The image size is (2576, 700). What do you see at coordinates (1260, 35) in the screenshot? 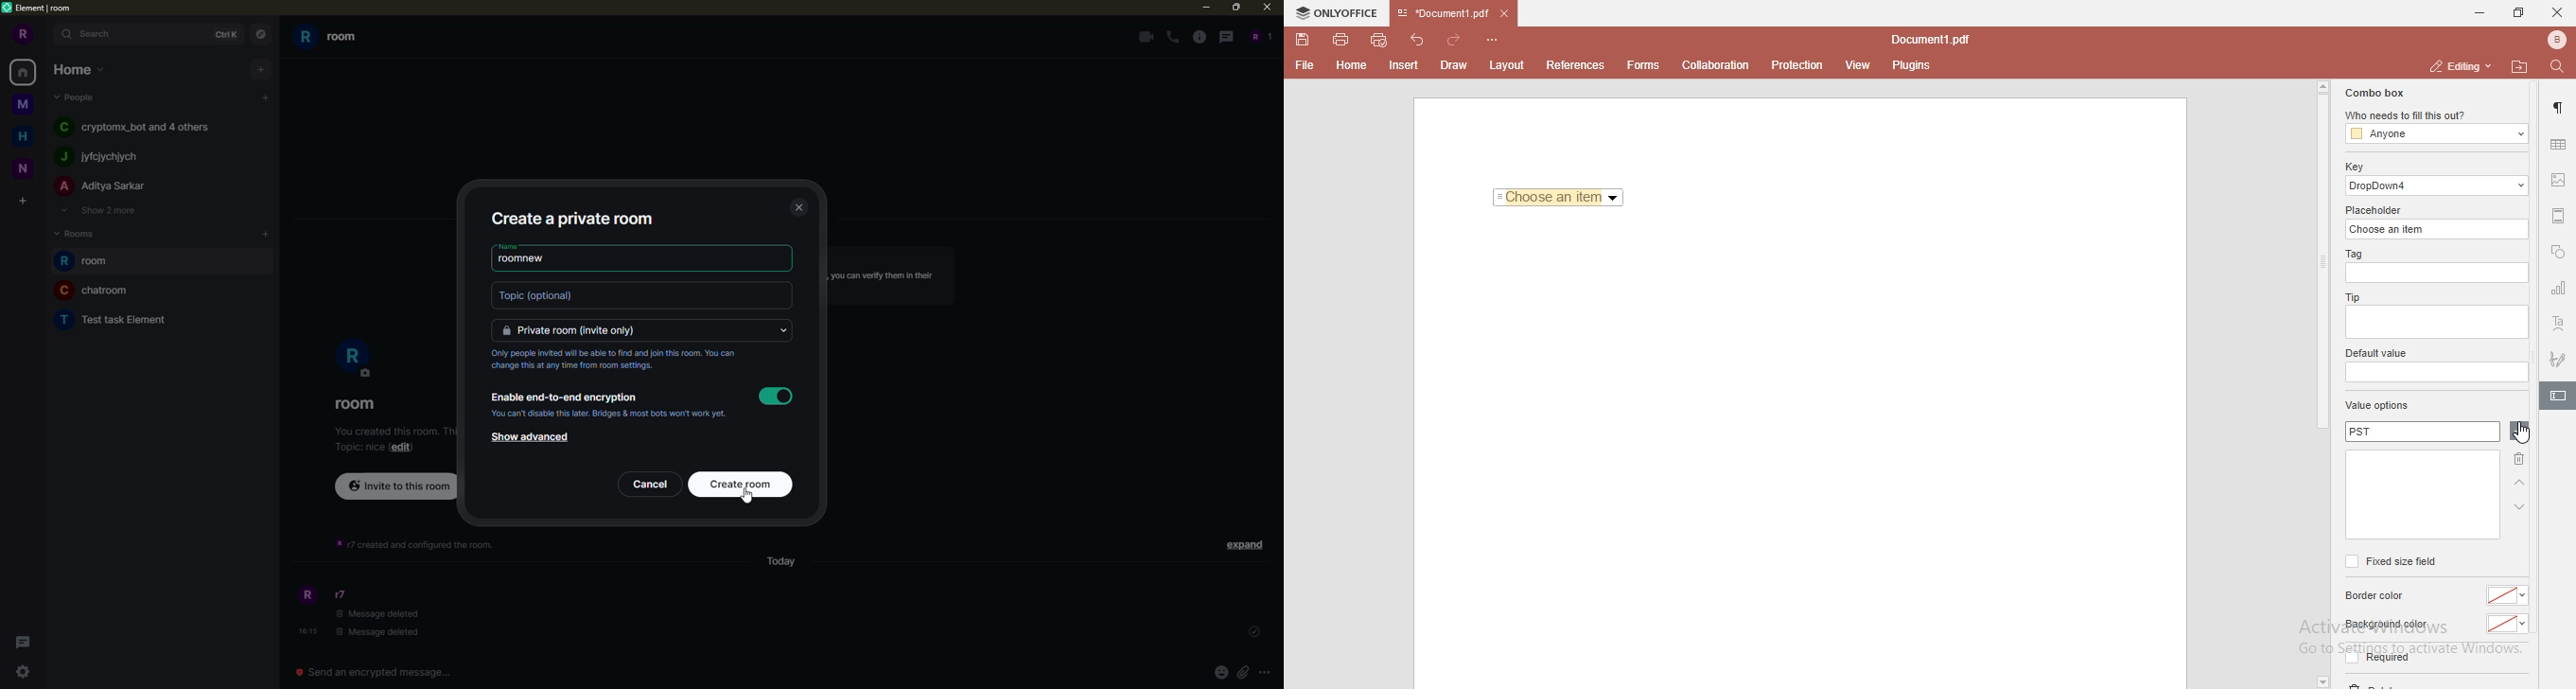
I see `people` at bounding box center [1260, 35].